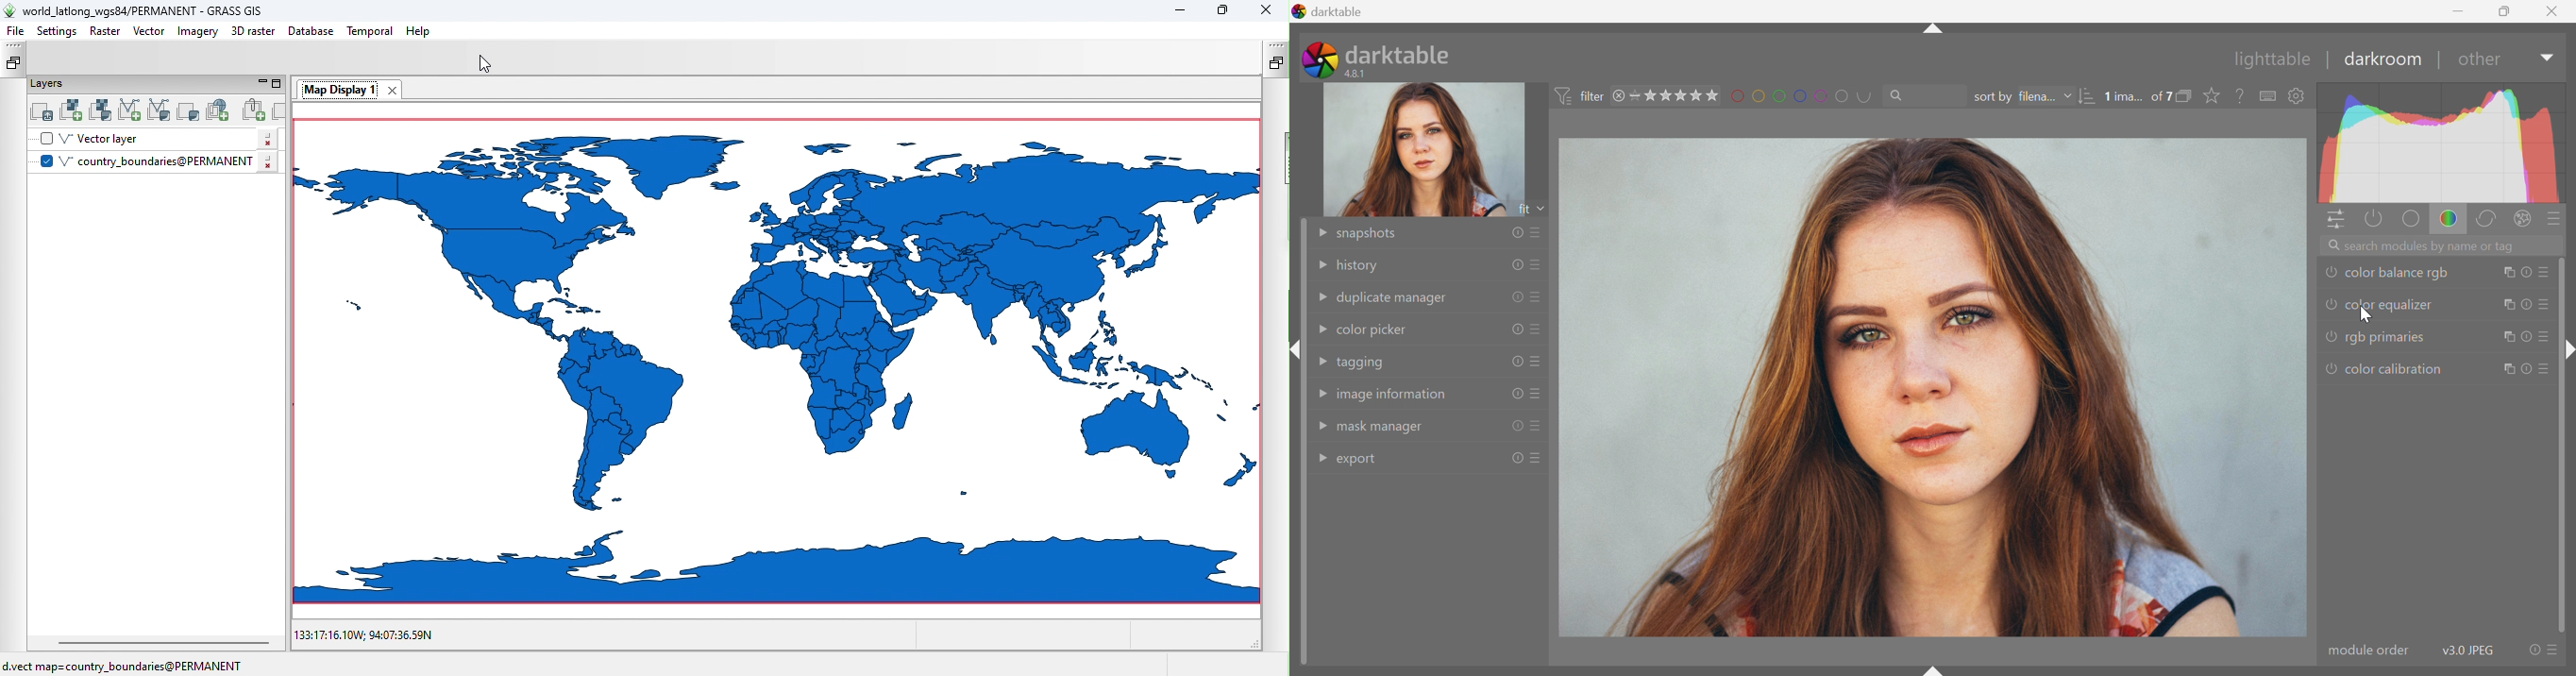 The height and width of the screenshot is (700, 2576). I want to click on Drop Down, so click(1320, 393).